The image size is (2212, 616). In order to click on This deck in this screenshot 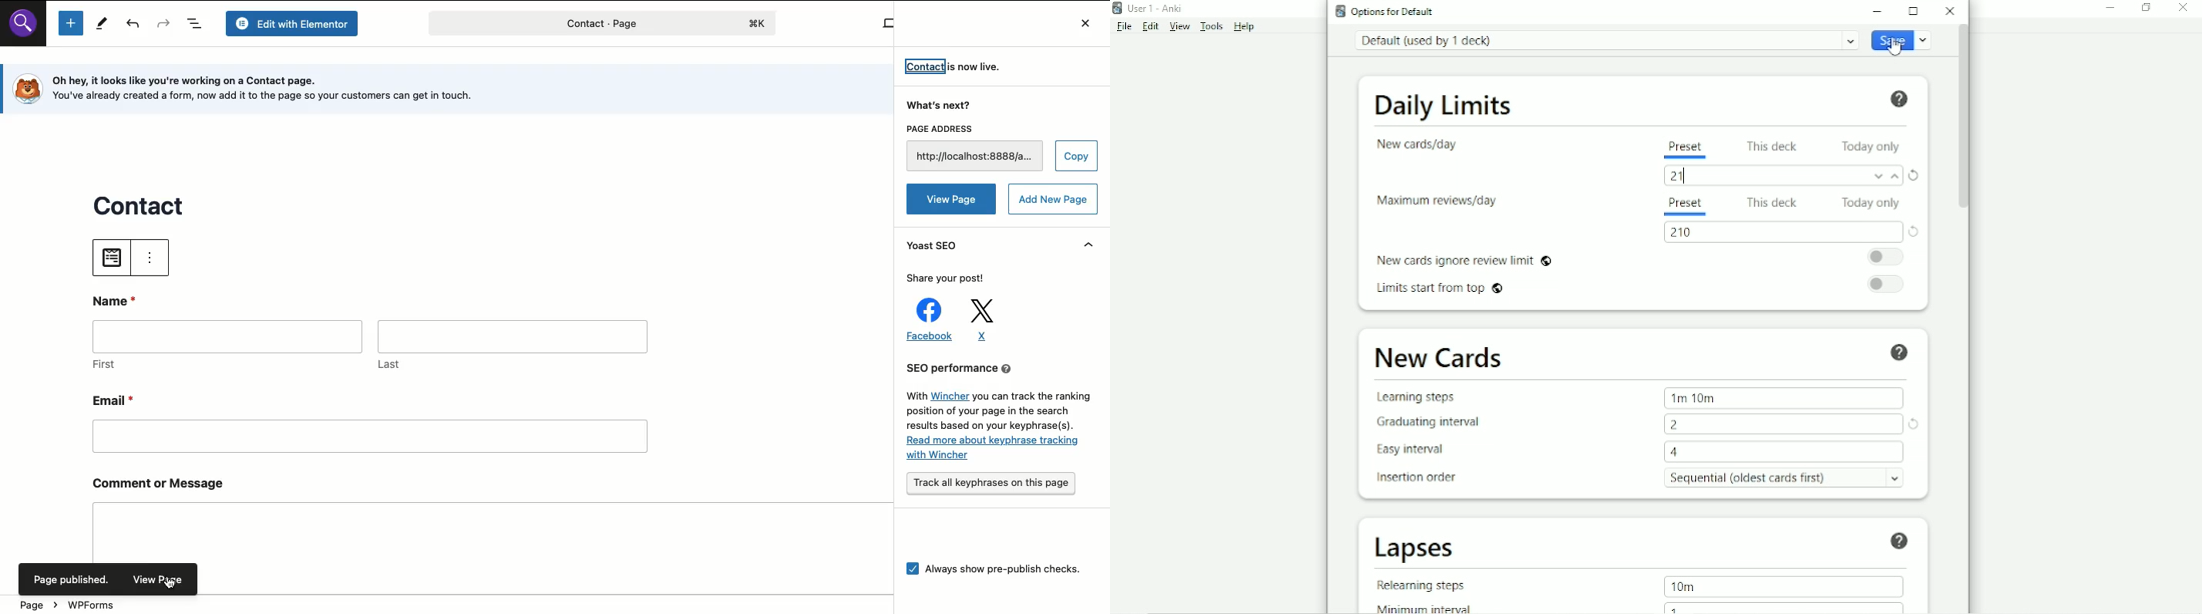, I will do `click(1775, 146)`.